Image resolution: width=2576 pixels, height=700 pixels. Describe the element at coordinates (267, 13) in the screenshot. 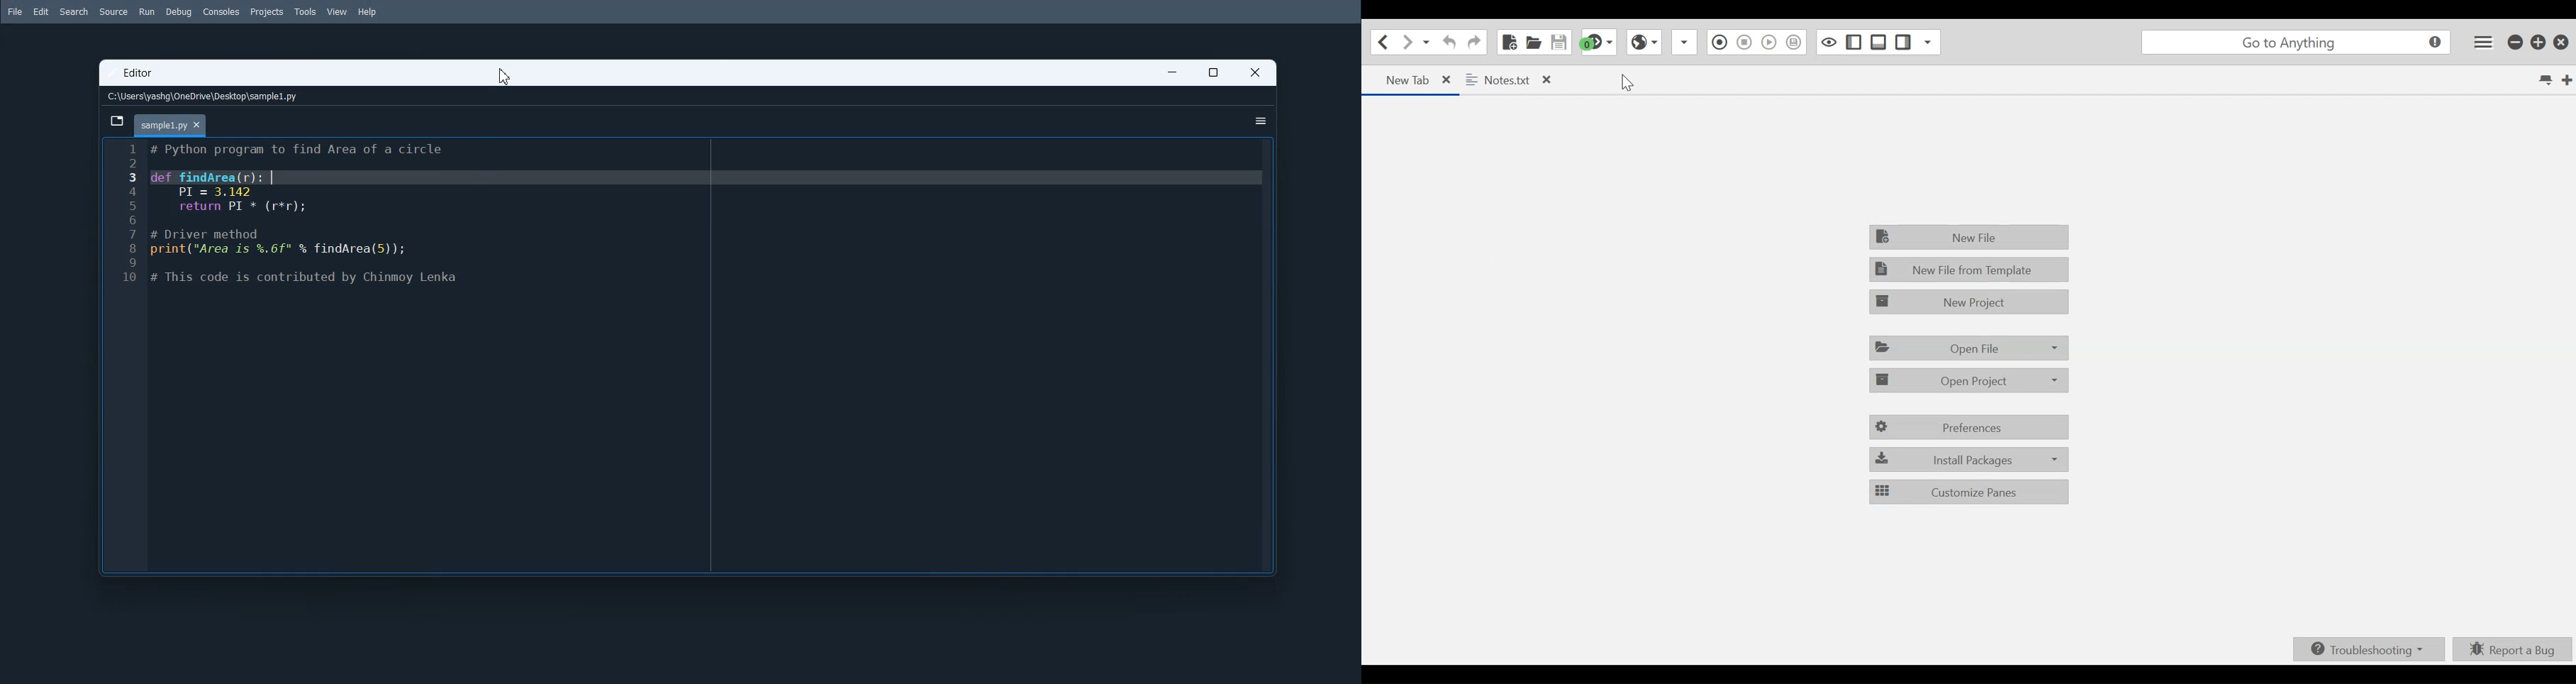

I see `Projects` at that location.